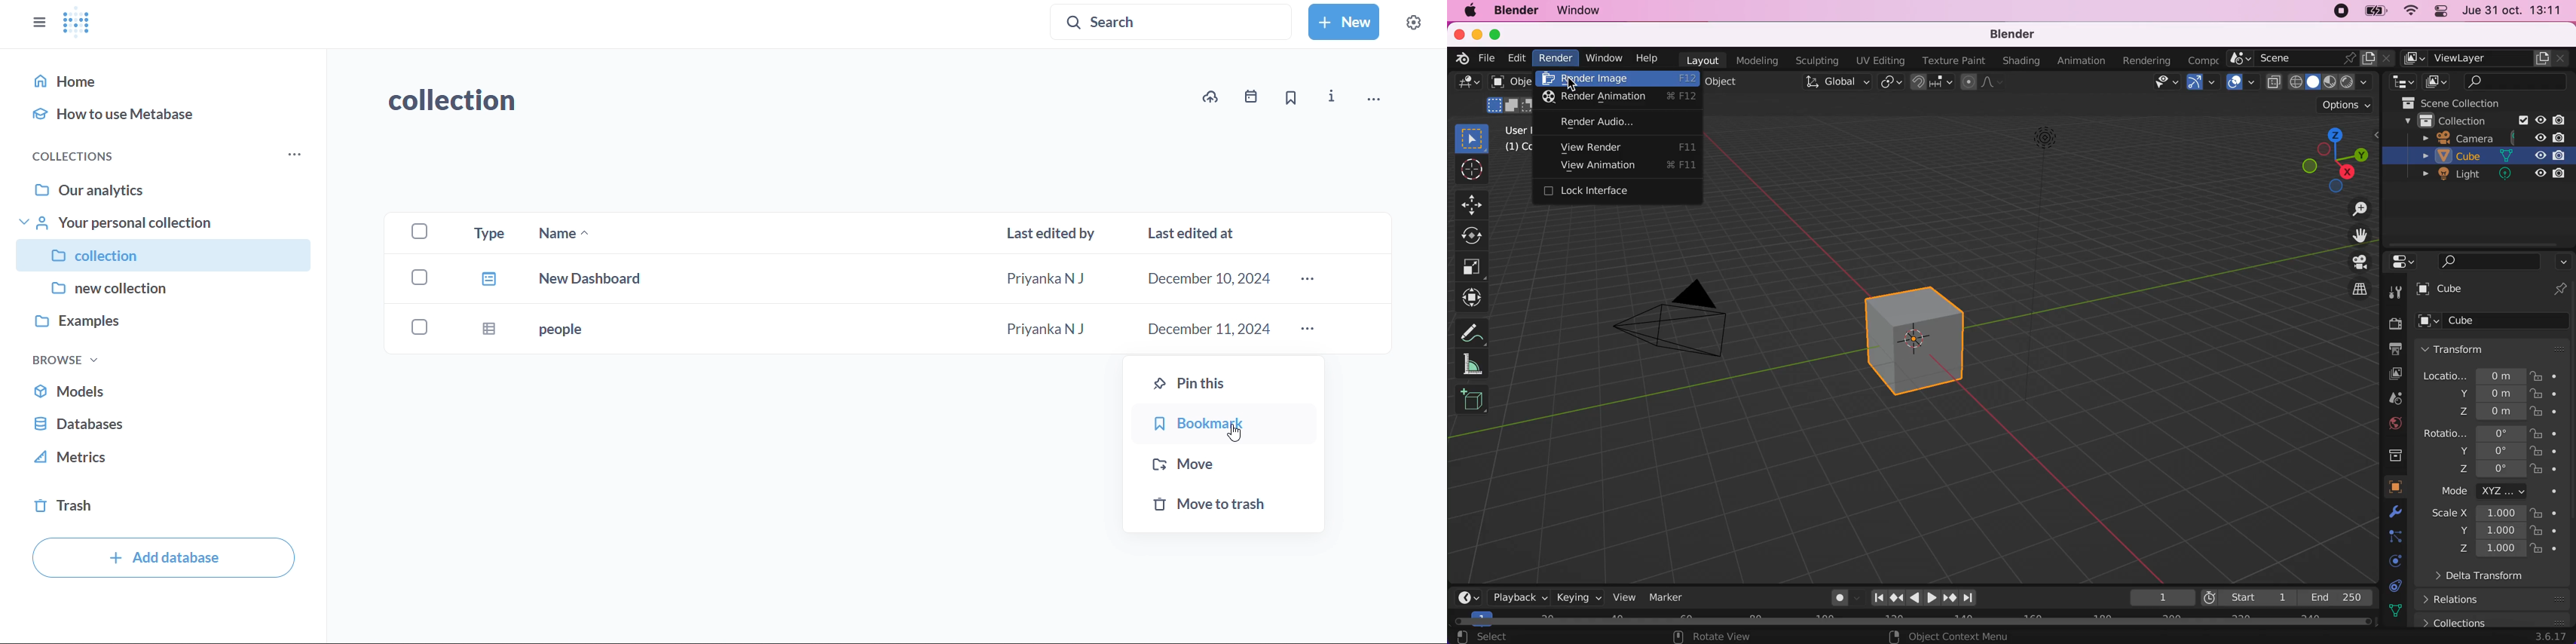 This screenshot has width=2576, height=644. What do you see at coordinates (2396, 292) in the screenshot?
I see `tool` at bounding box center [2396, 292].